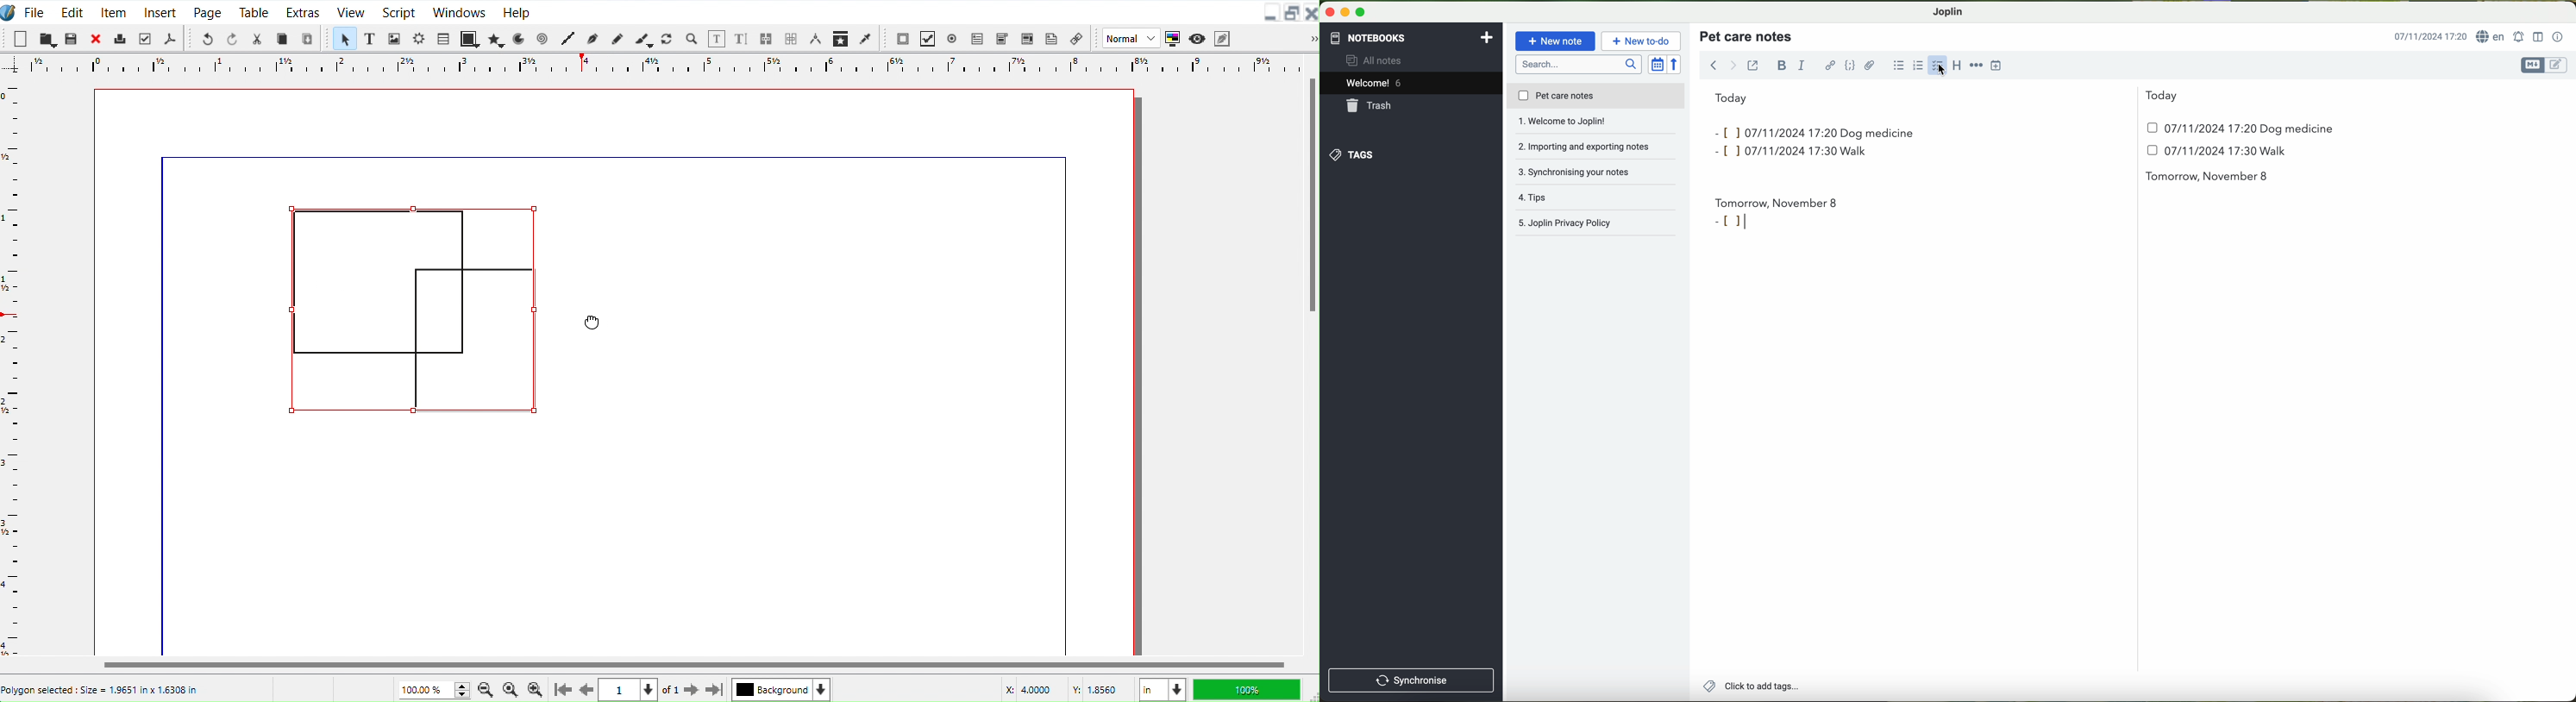  What do you see at coordinates (1411, 680) in the screenshot?
I see `synchronise button` at bounding box center [1411, 680].